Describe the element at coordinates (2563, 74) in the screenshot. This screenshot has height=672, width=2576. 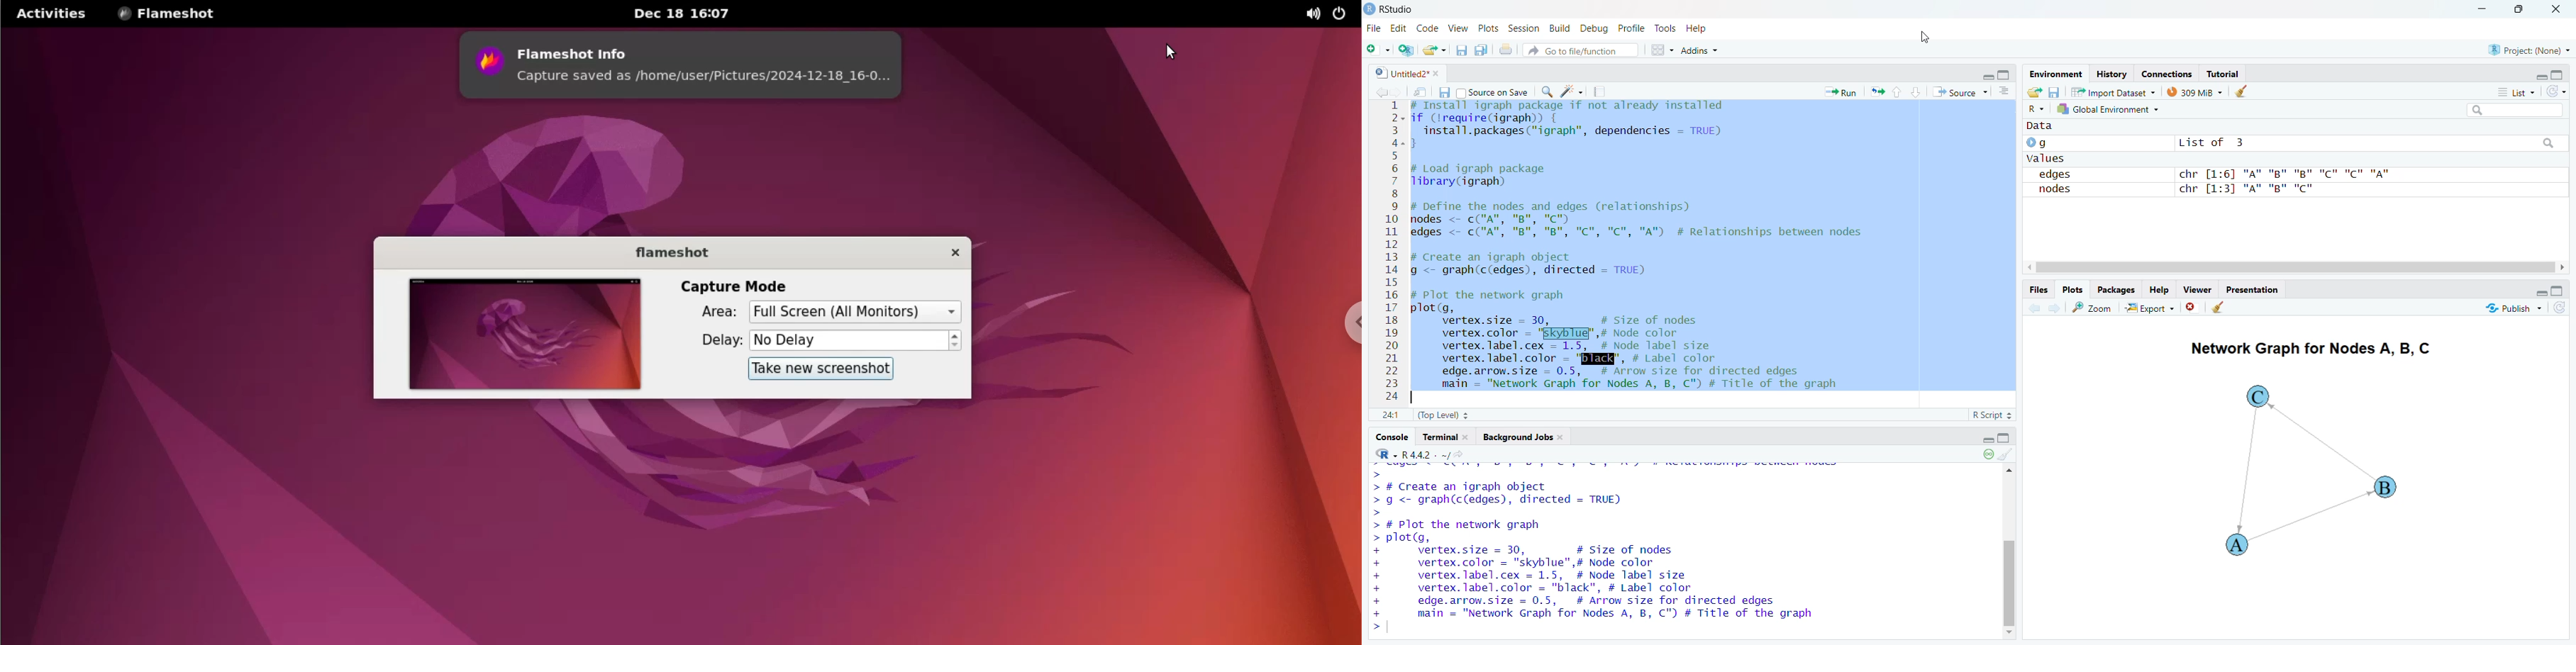
I see `maximise` at that location.